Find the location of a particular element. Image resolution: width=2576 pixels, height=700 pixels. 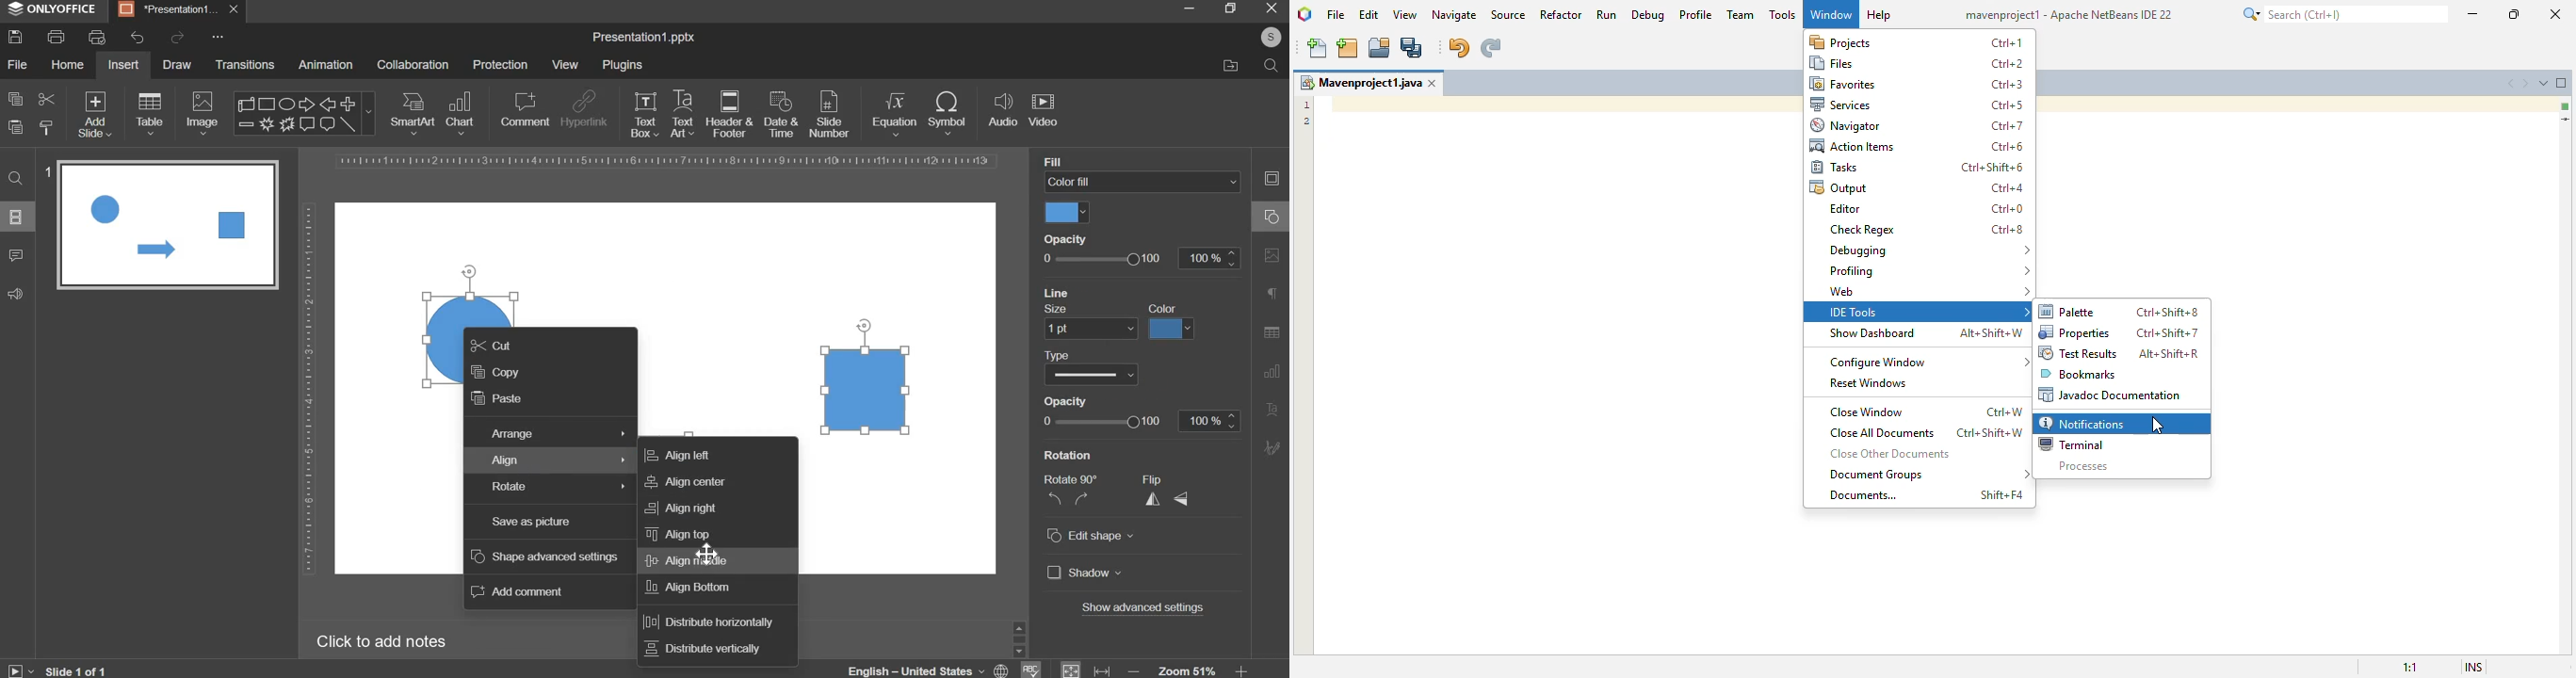

slide setting is located at coordinates (1271, 178).